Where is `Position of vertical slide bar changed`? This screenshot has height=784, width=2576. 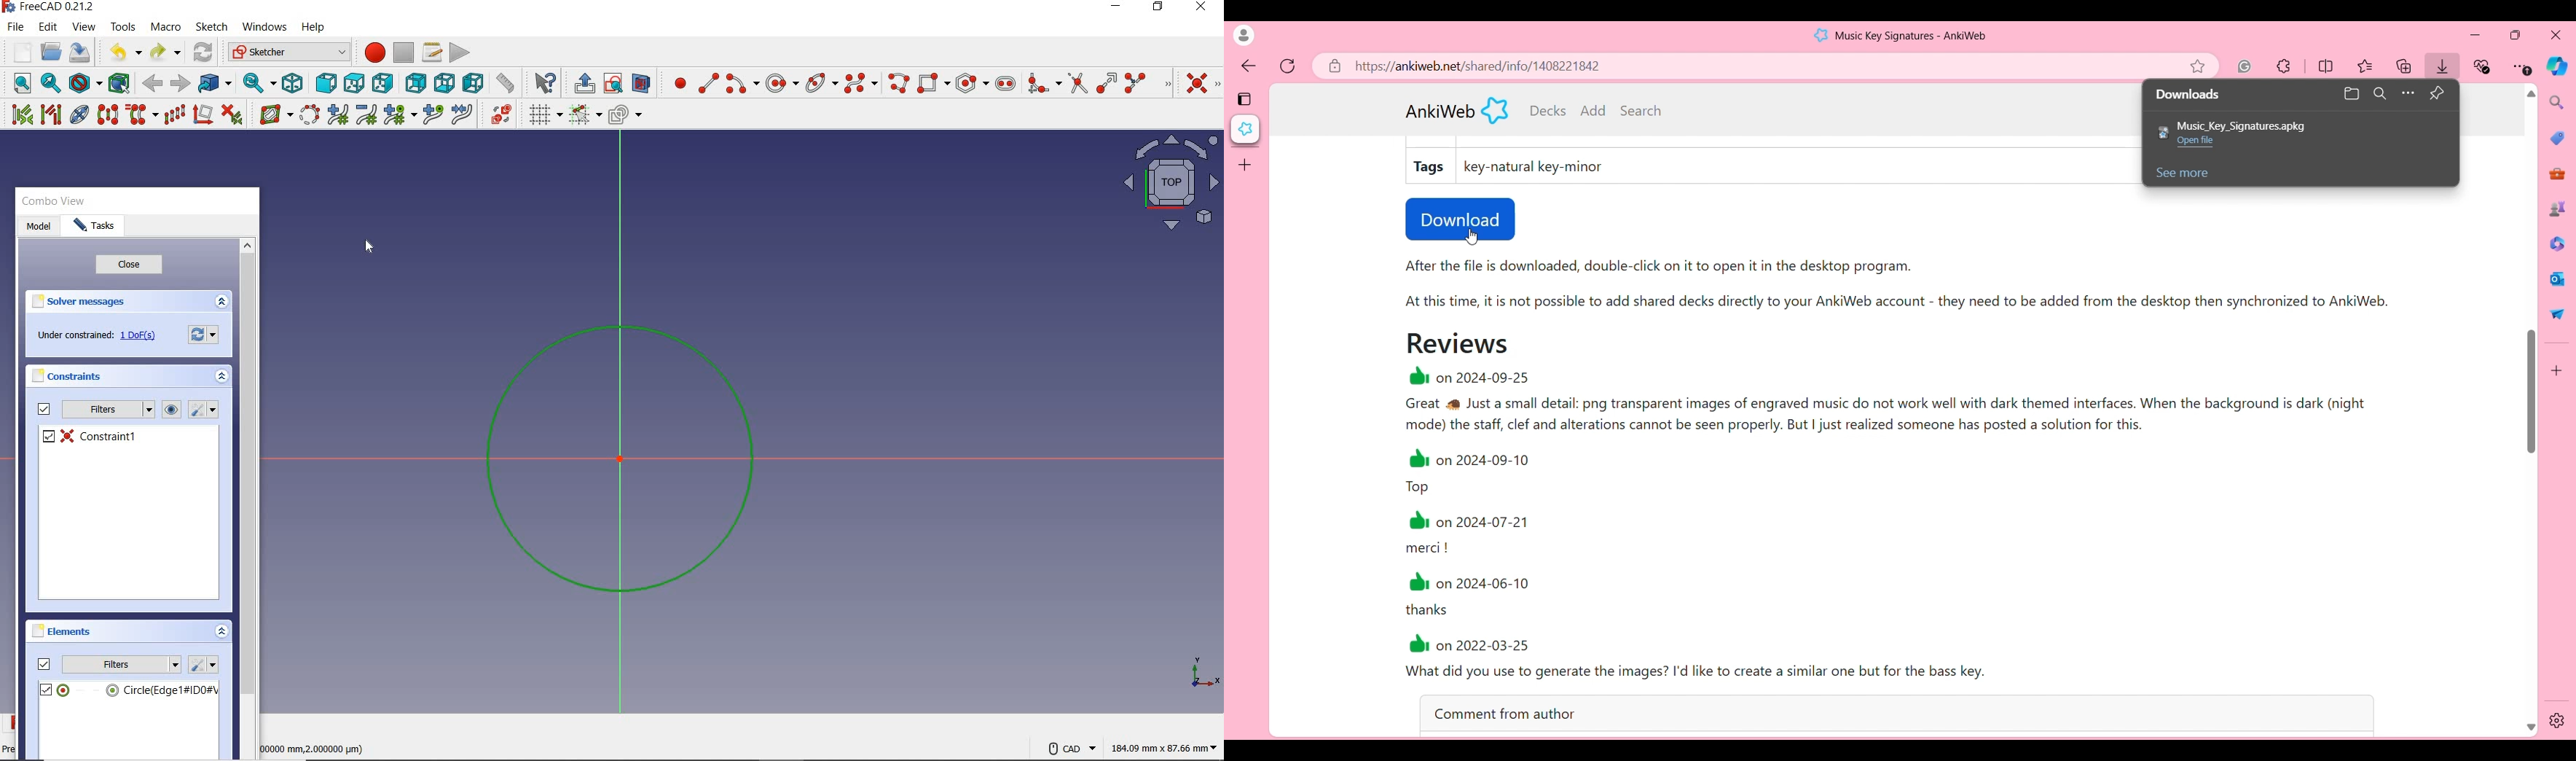 Position of vertical slide bar changed is located at coordinates (2532, 391).